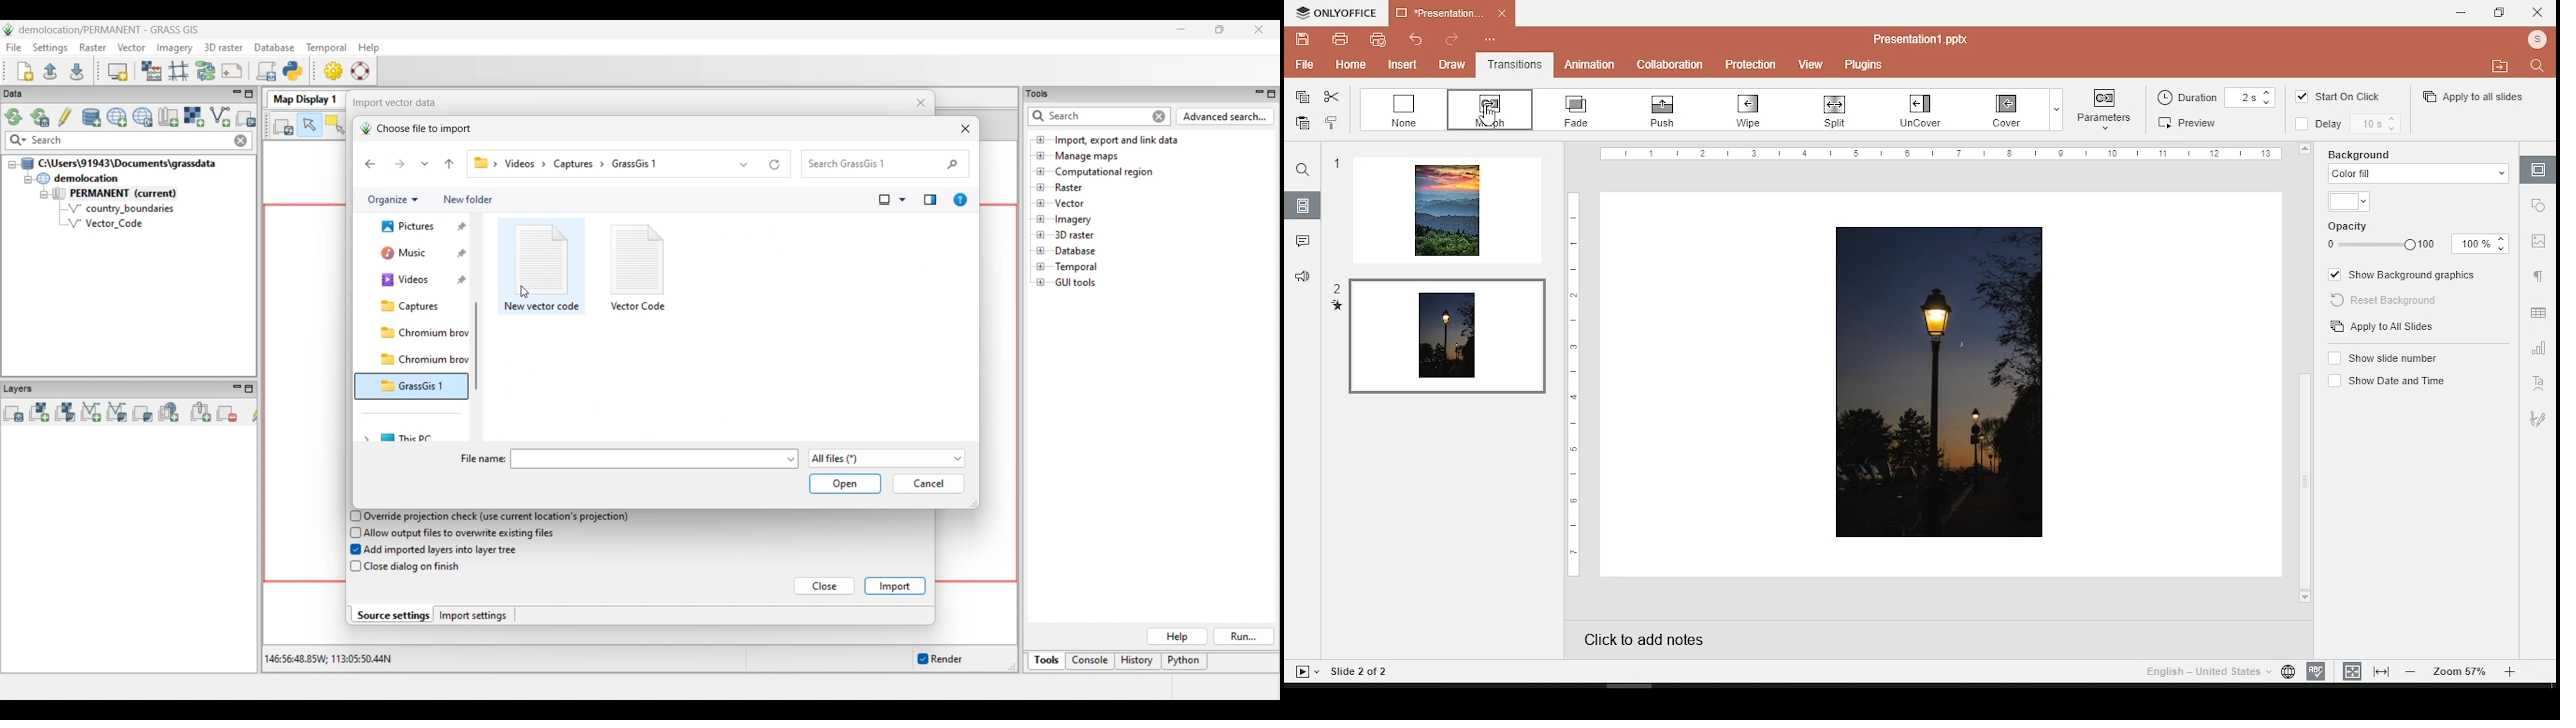  What do you see at coordinates (2418, 166) in the screenshot?
I see `background fill` at bounding box center [2418, 166].